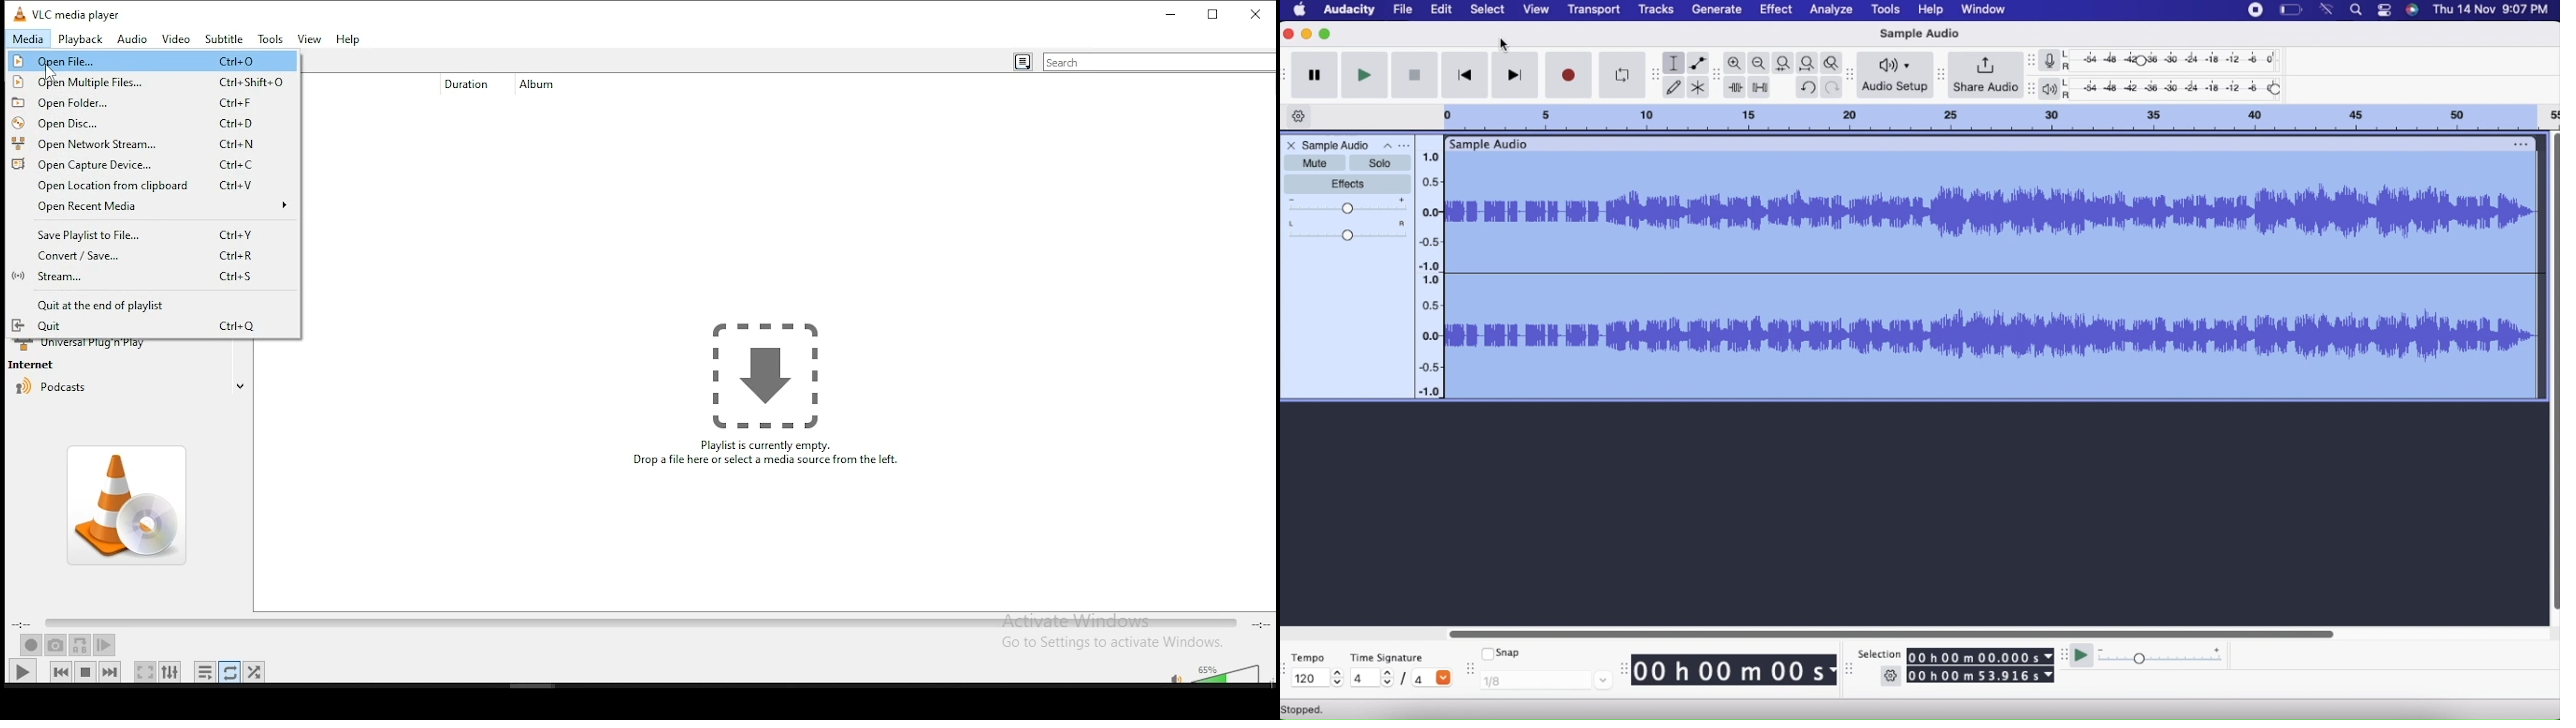  I want to click on Effects, so click(1351, 183).